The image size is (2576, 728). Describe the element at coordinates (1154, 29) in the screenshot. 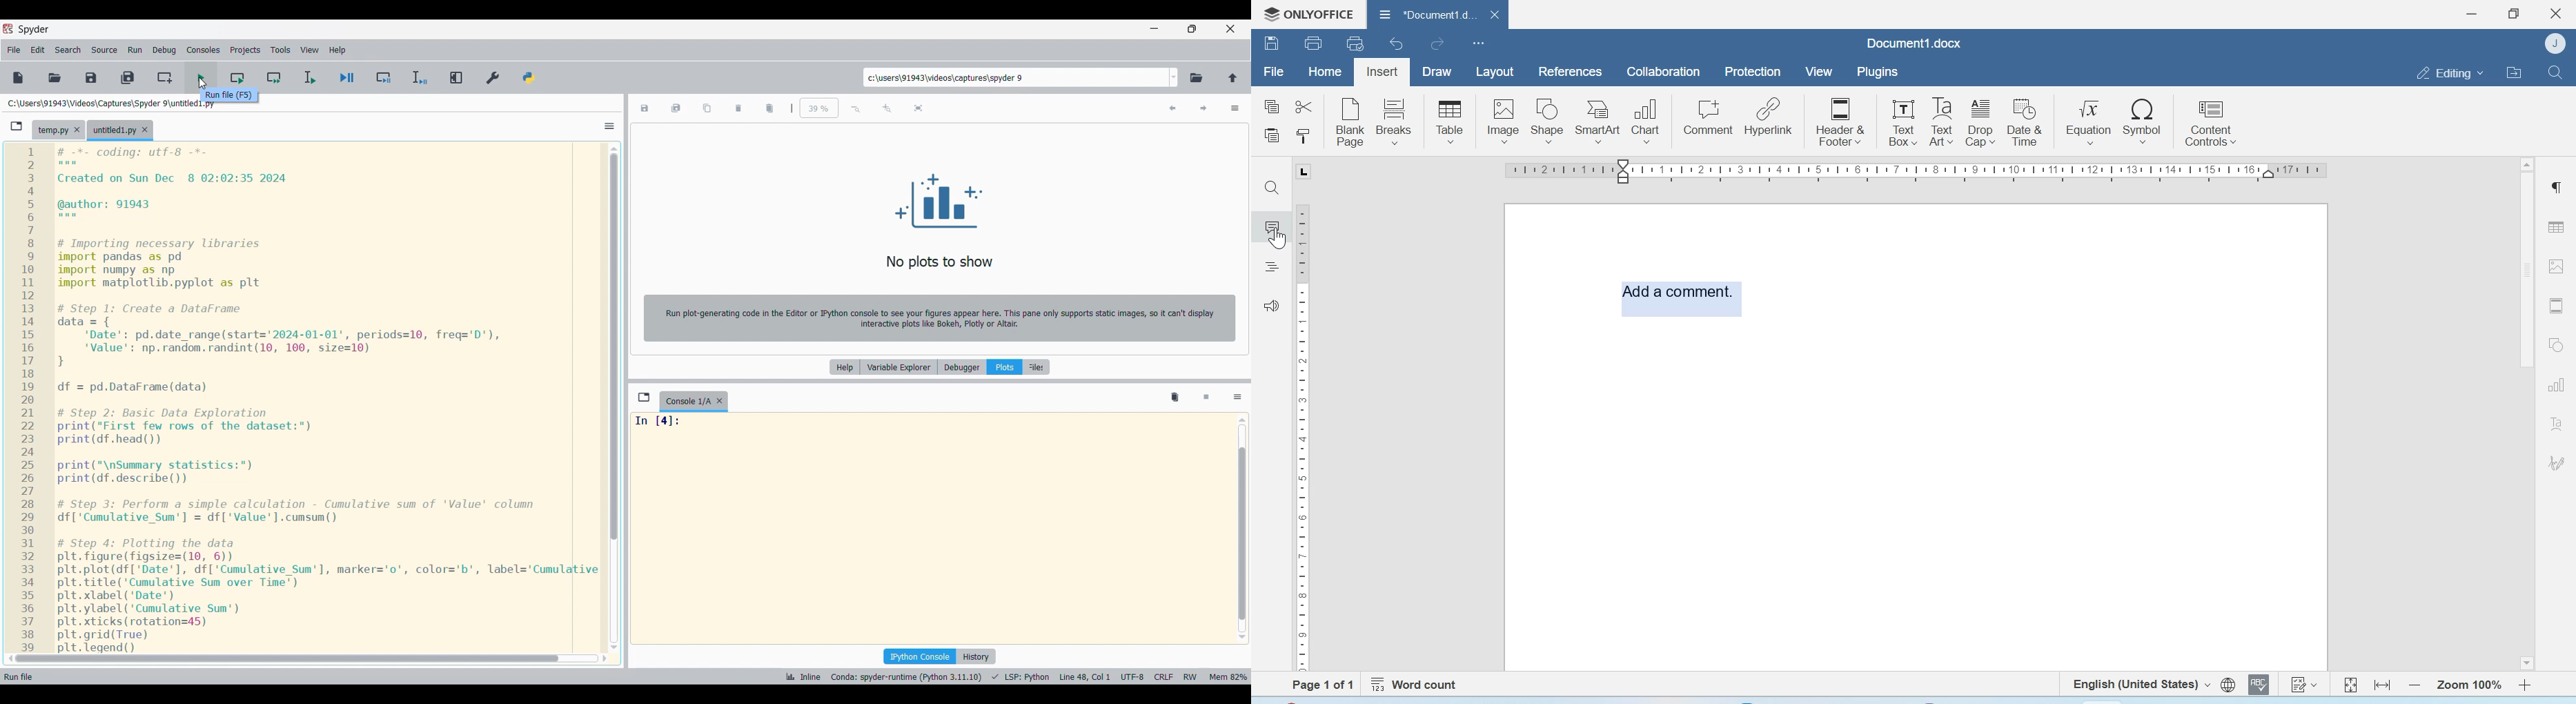

I see `Minimize` at that location.